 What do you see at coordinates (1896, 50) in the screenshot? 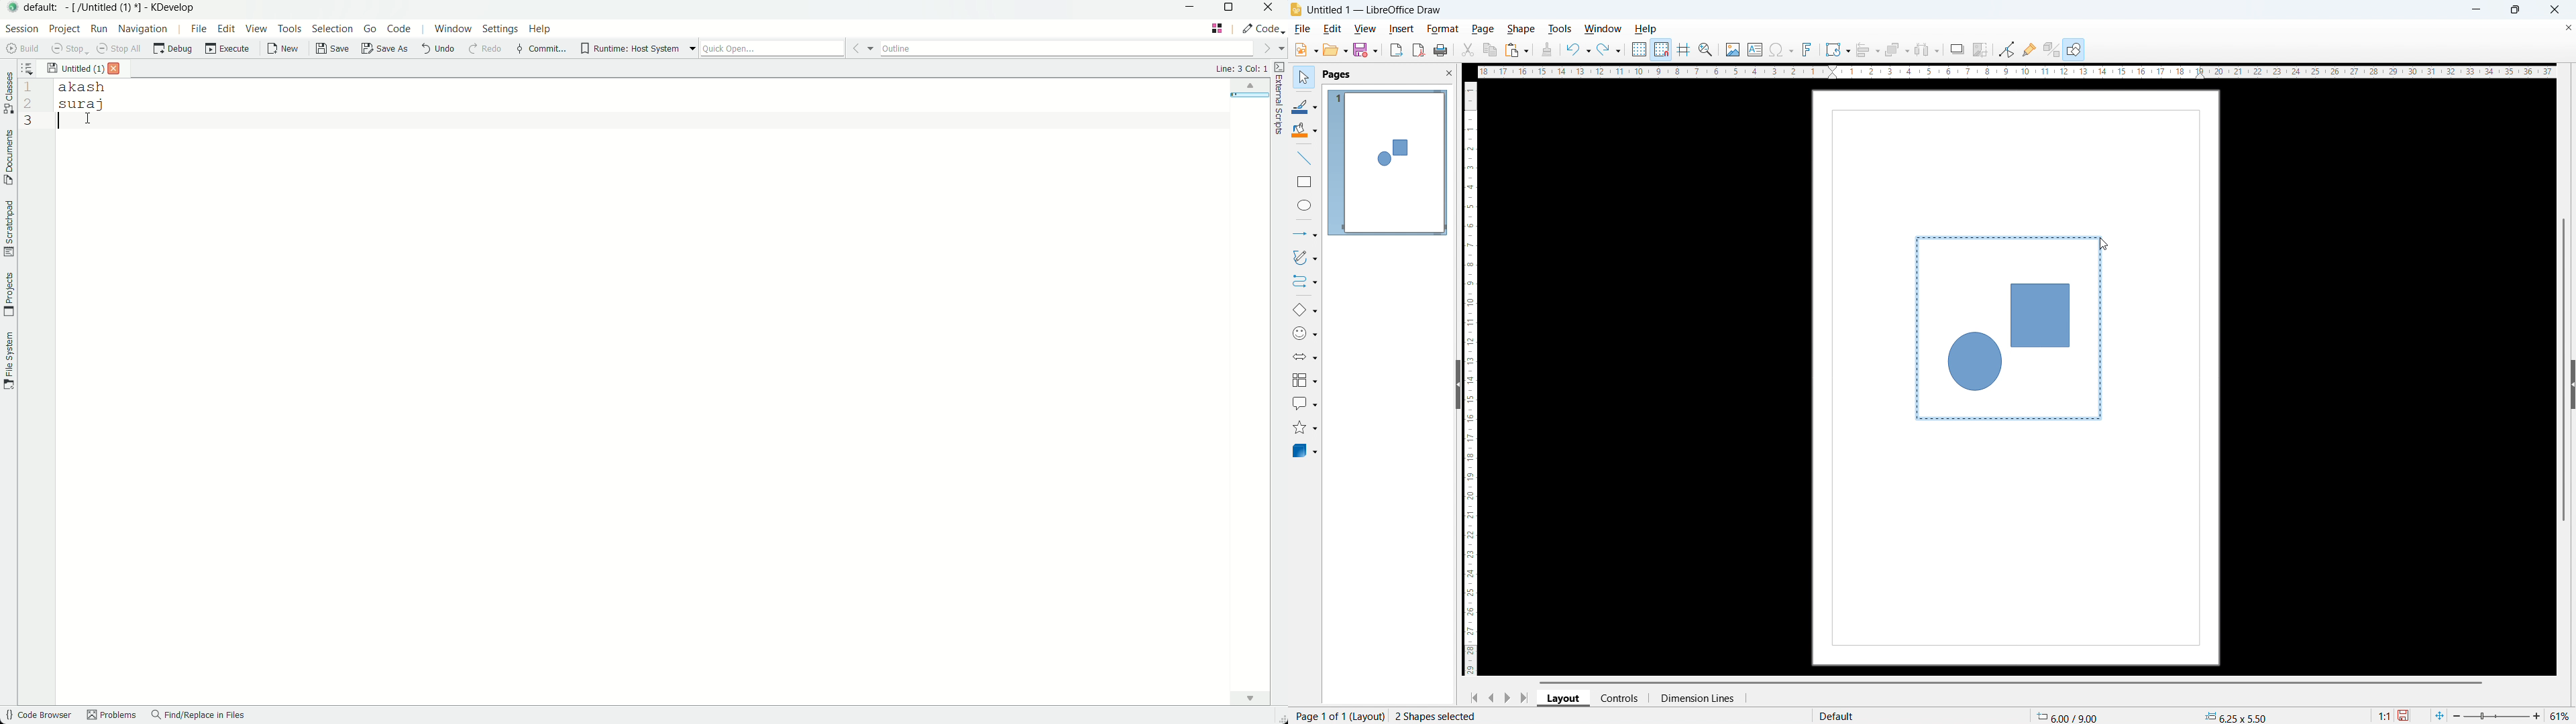
I see `arrange` at bounding box center [1896, 50].